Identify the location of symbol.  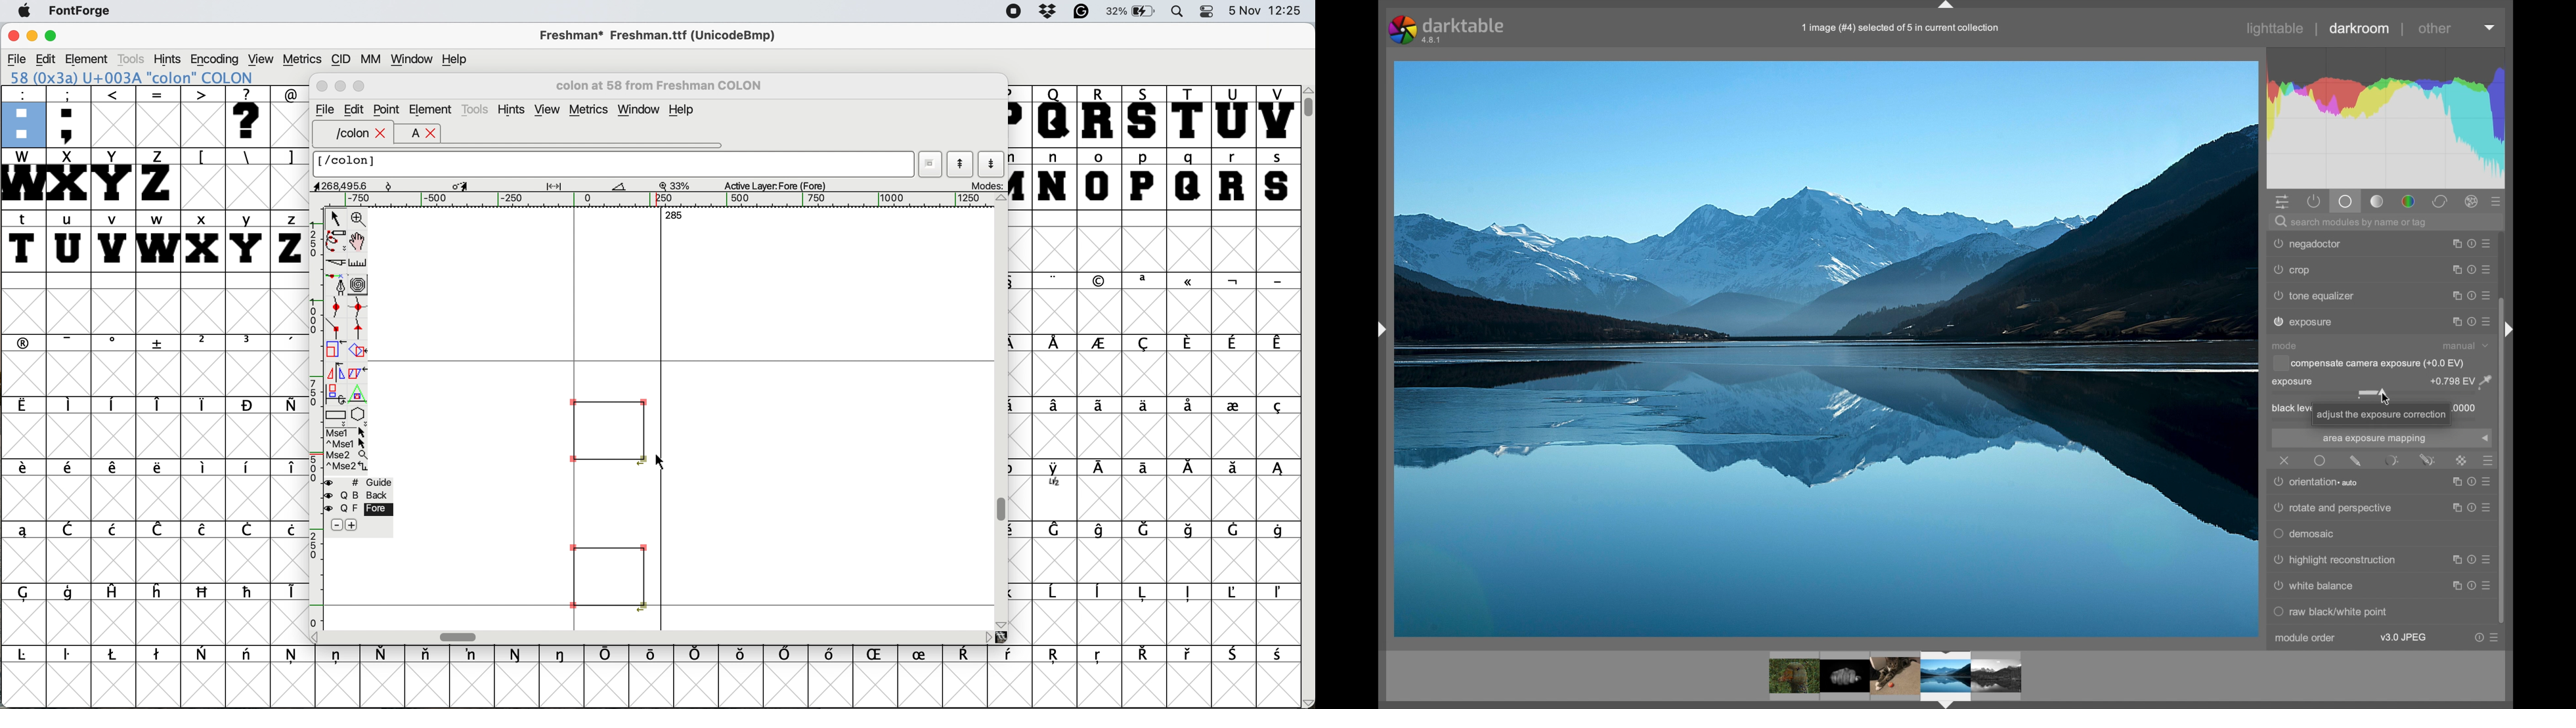
(114, 344).